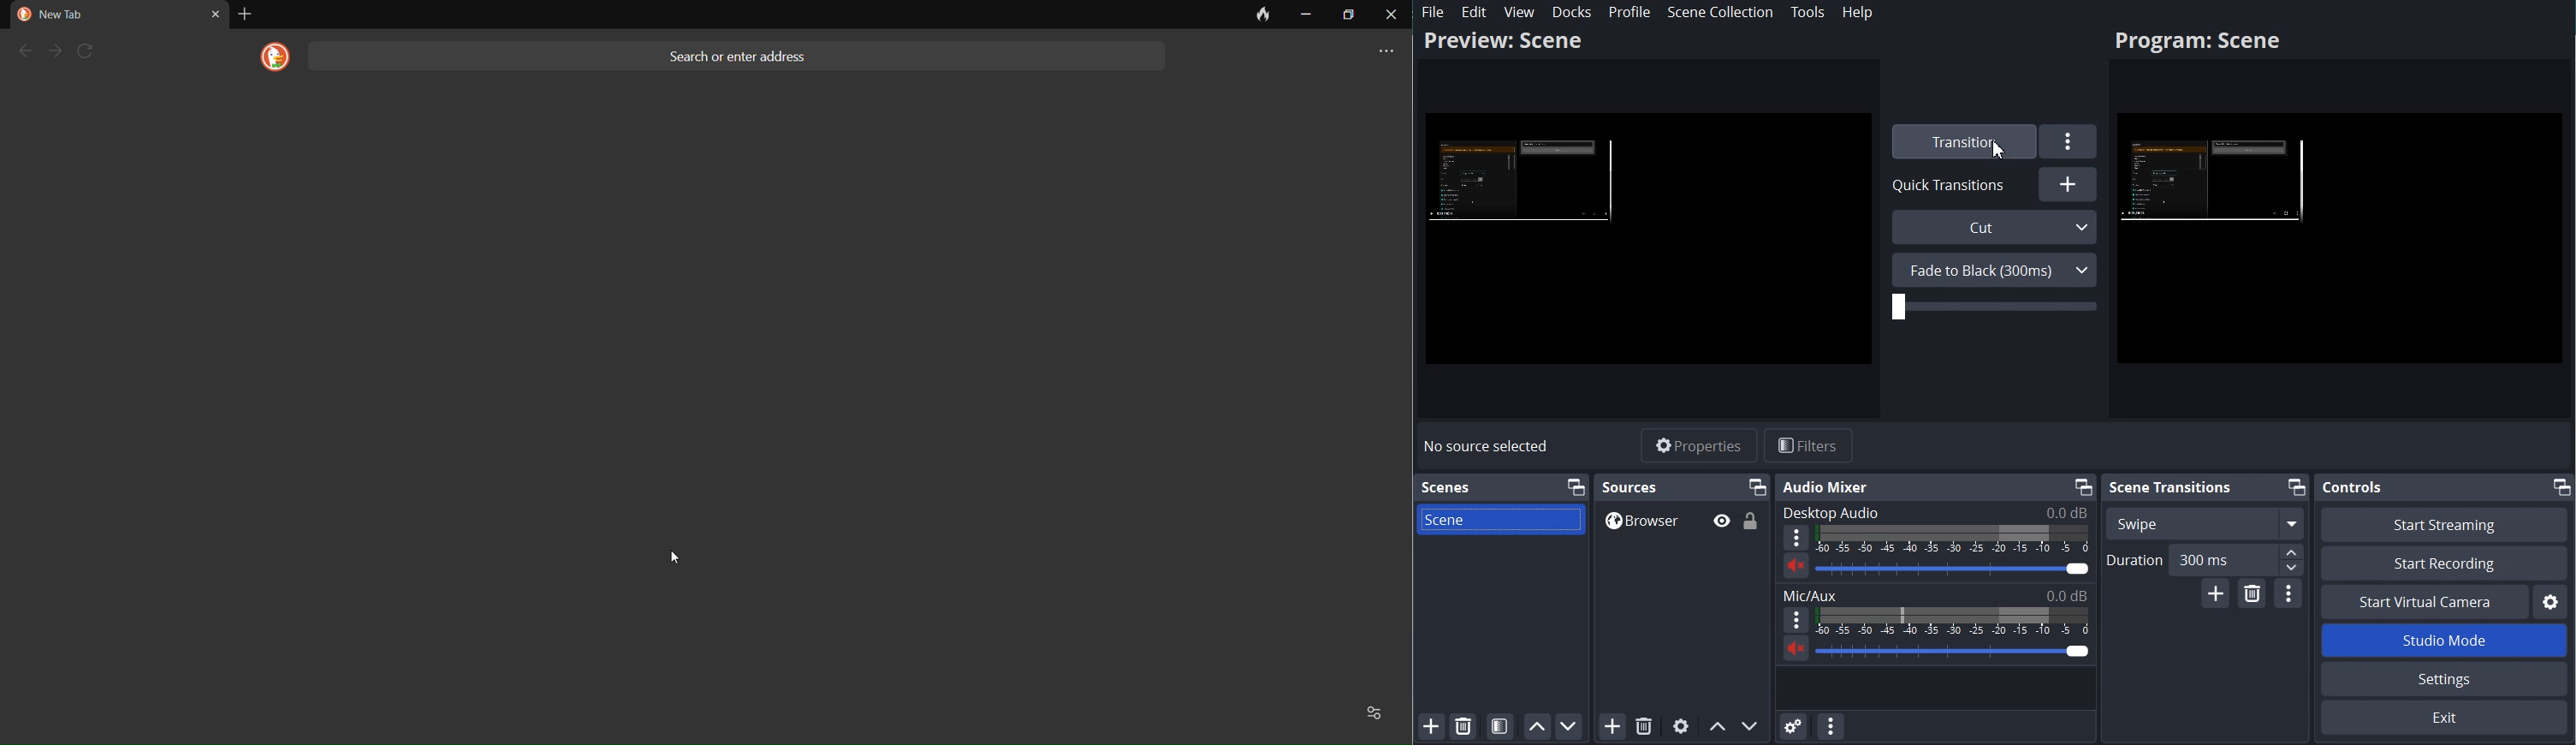 Image resolution: width=2576 pixels, height=756 pixels. Describe the element at coordinates (1682, 520) in the screenshot. I see `Browse` at that location.